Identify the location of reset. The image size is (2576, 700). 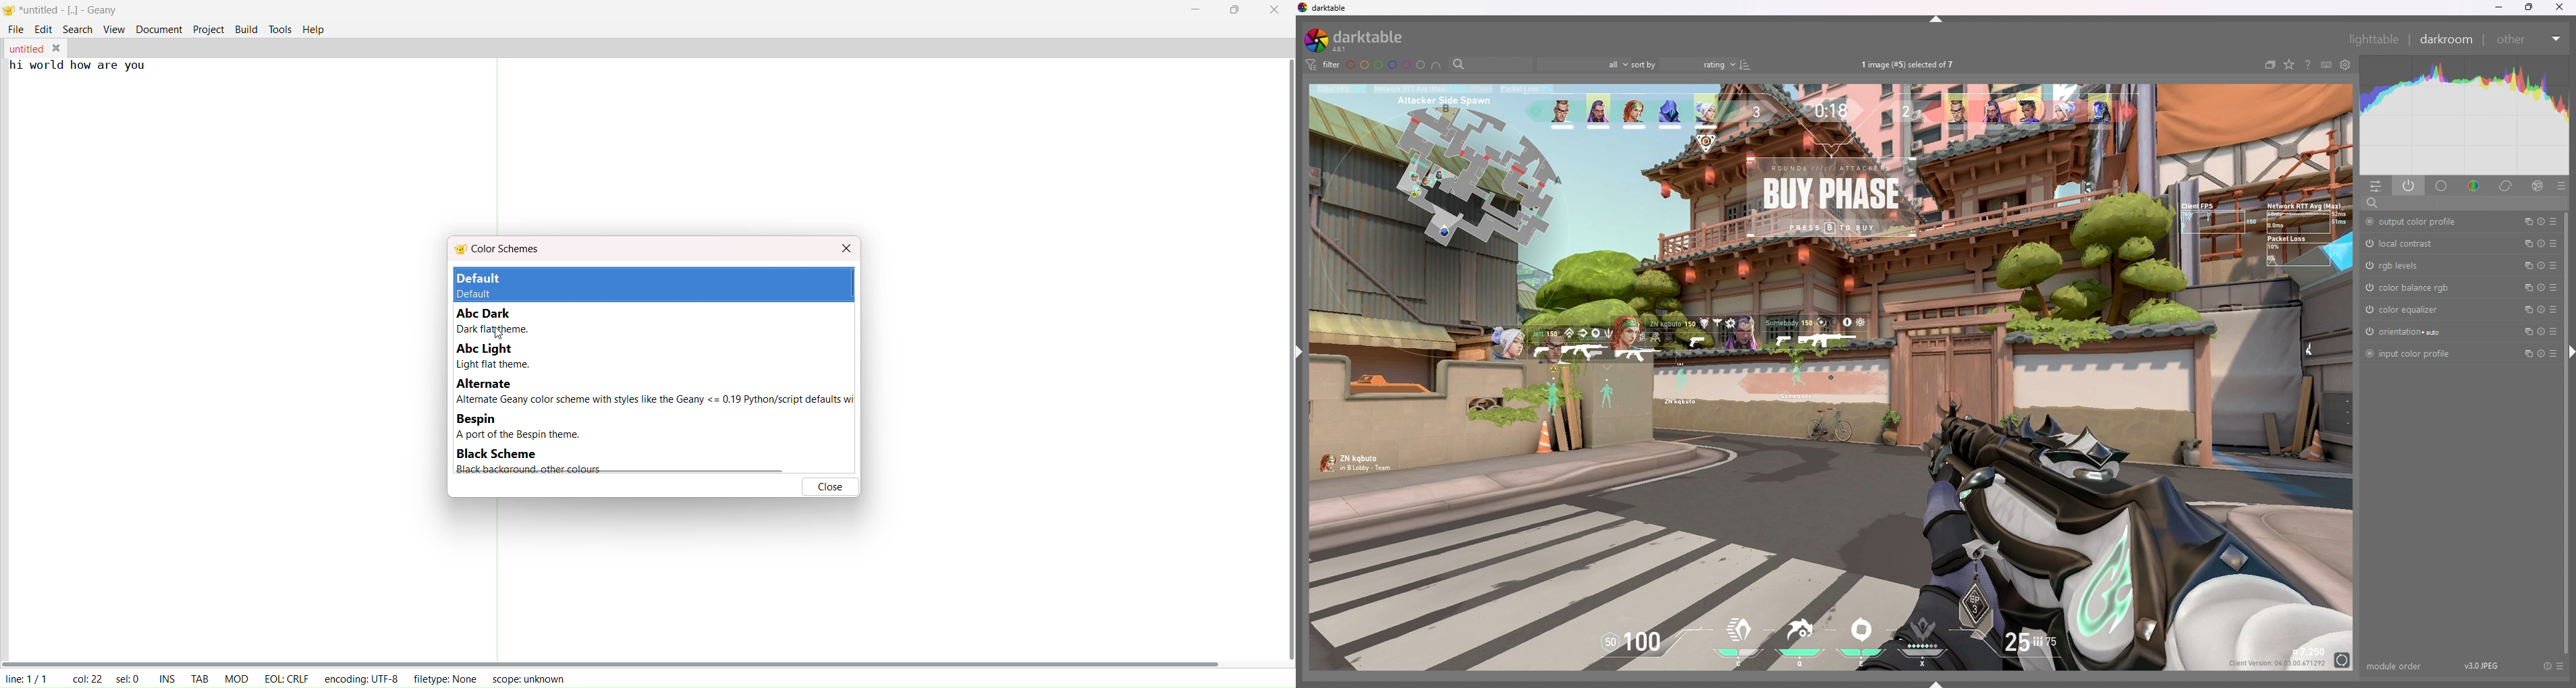
(2542, 287).